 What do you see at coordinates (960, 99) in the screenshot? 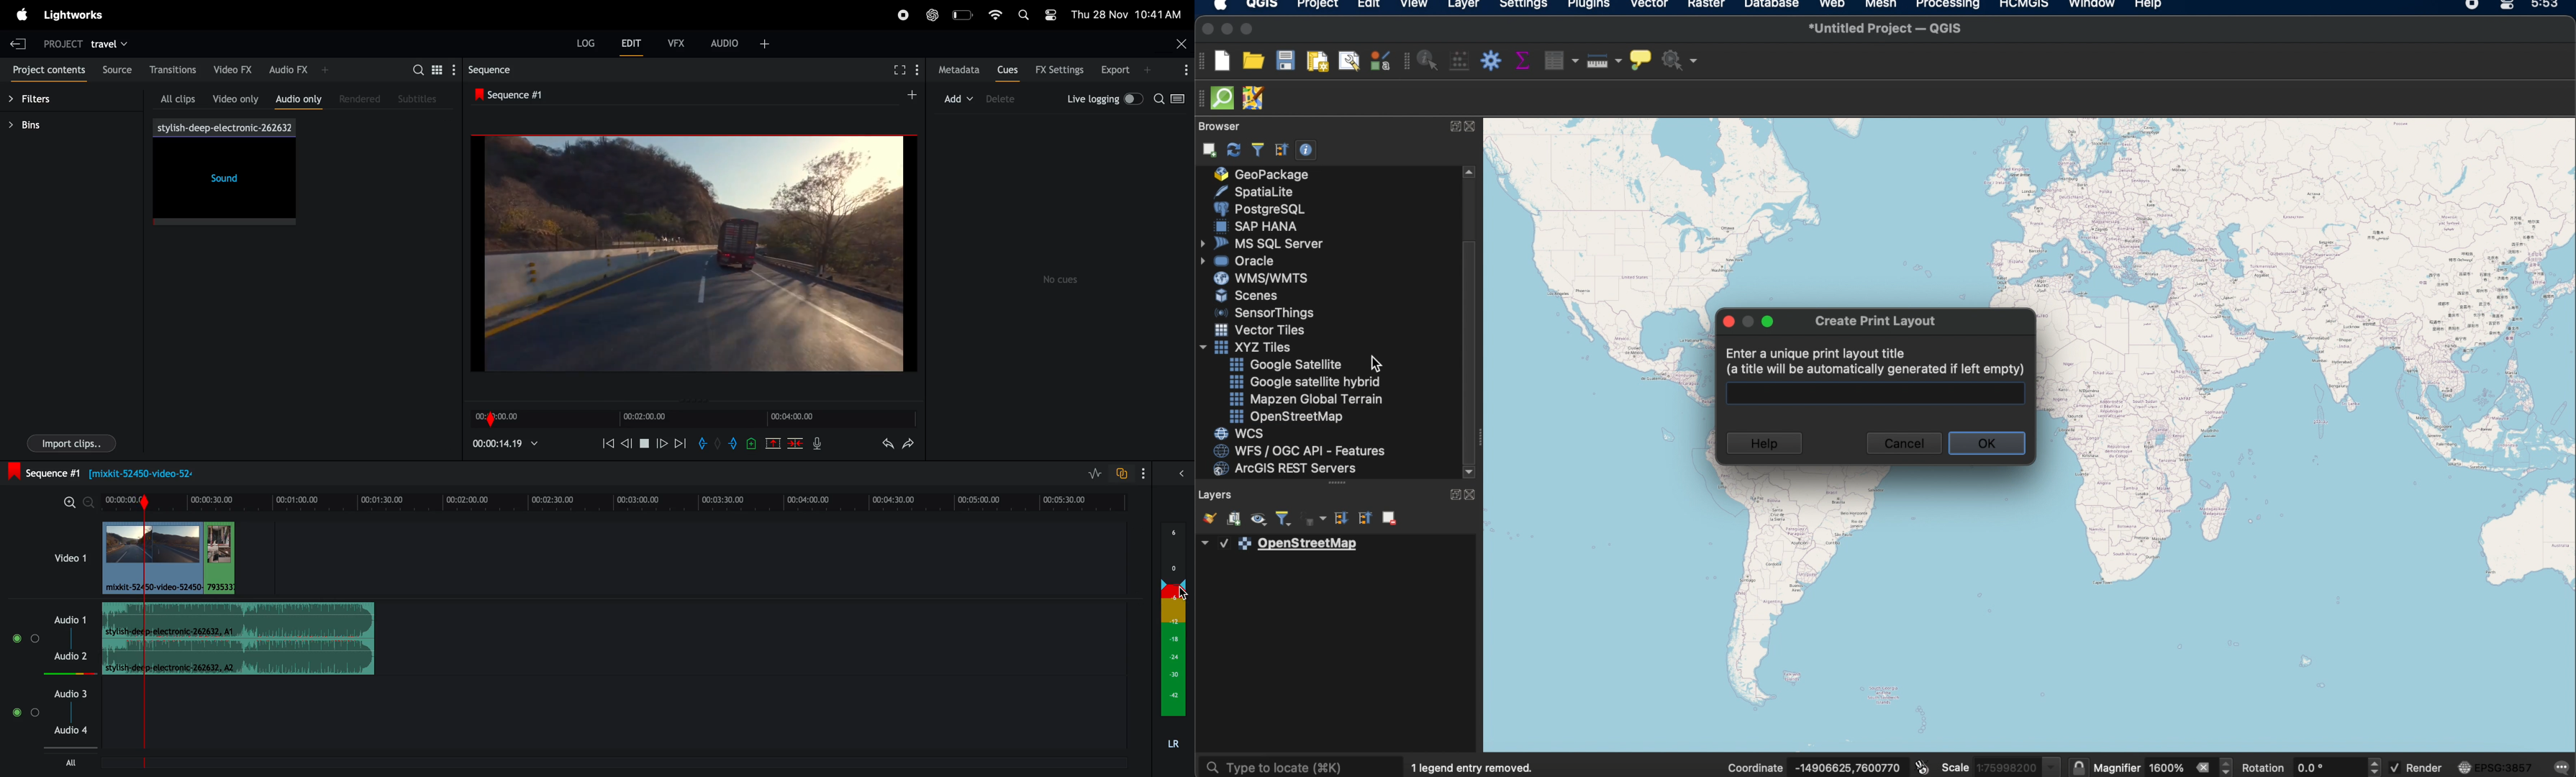
I see `add` at bounding box center [960, 99].